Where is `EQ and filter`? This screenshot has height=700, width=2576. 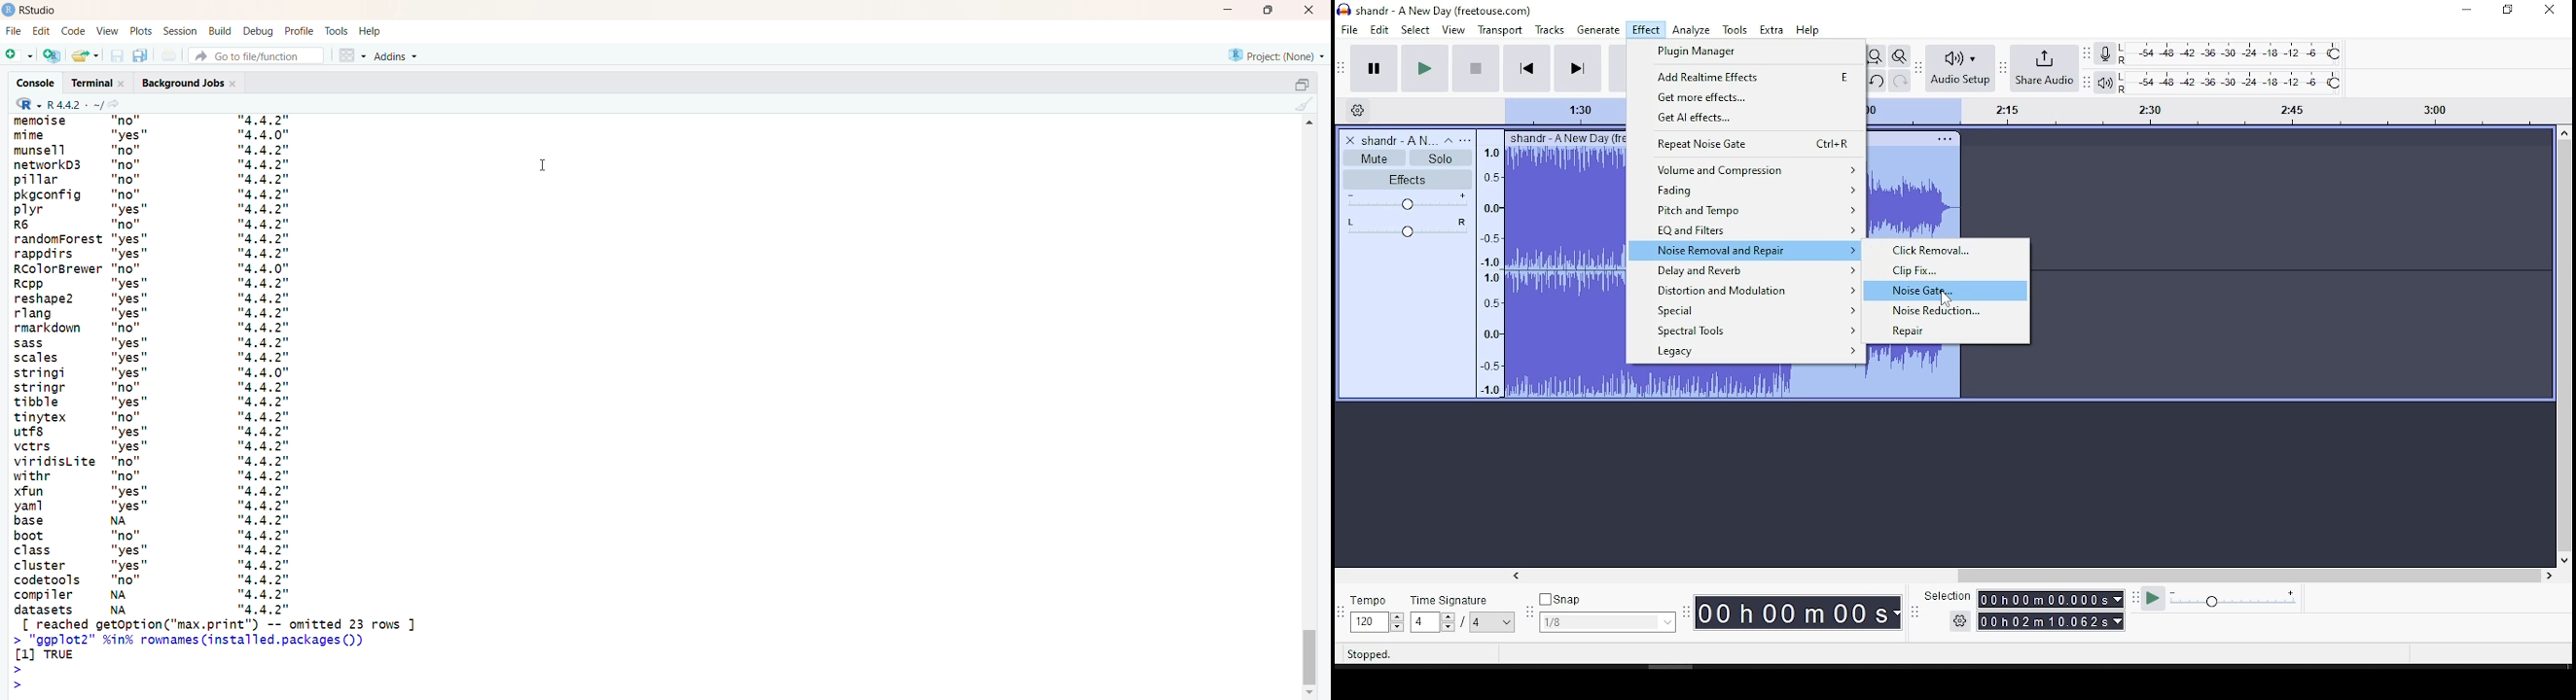
EQ and filter is located at coordinates (1745, 229).